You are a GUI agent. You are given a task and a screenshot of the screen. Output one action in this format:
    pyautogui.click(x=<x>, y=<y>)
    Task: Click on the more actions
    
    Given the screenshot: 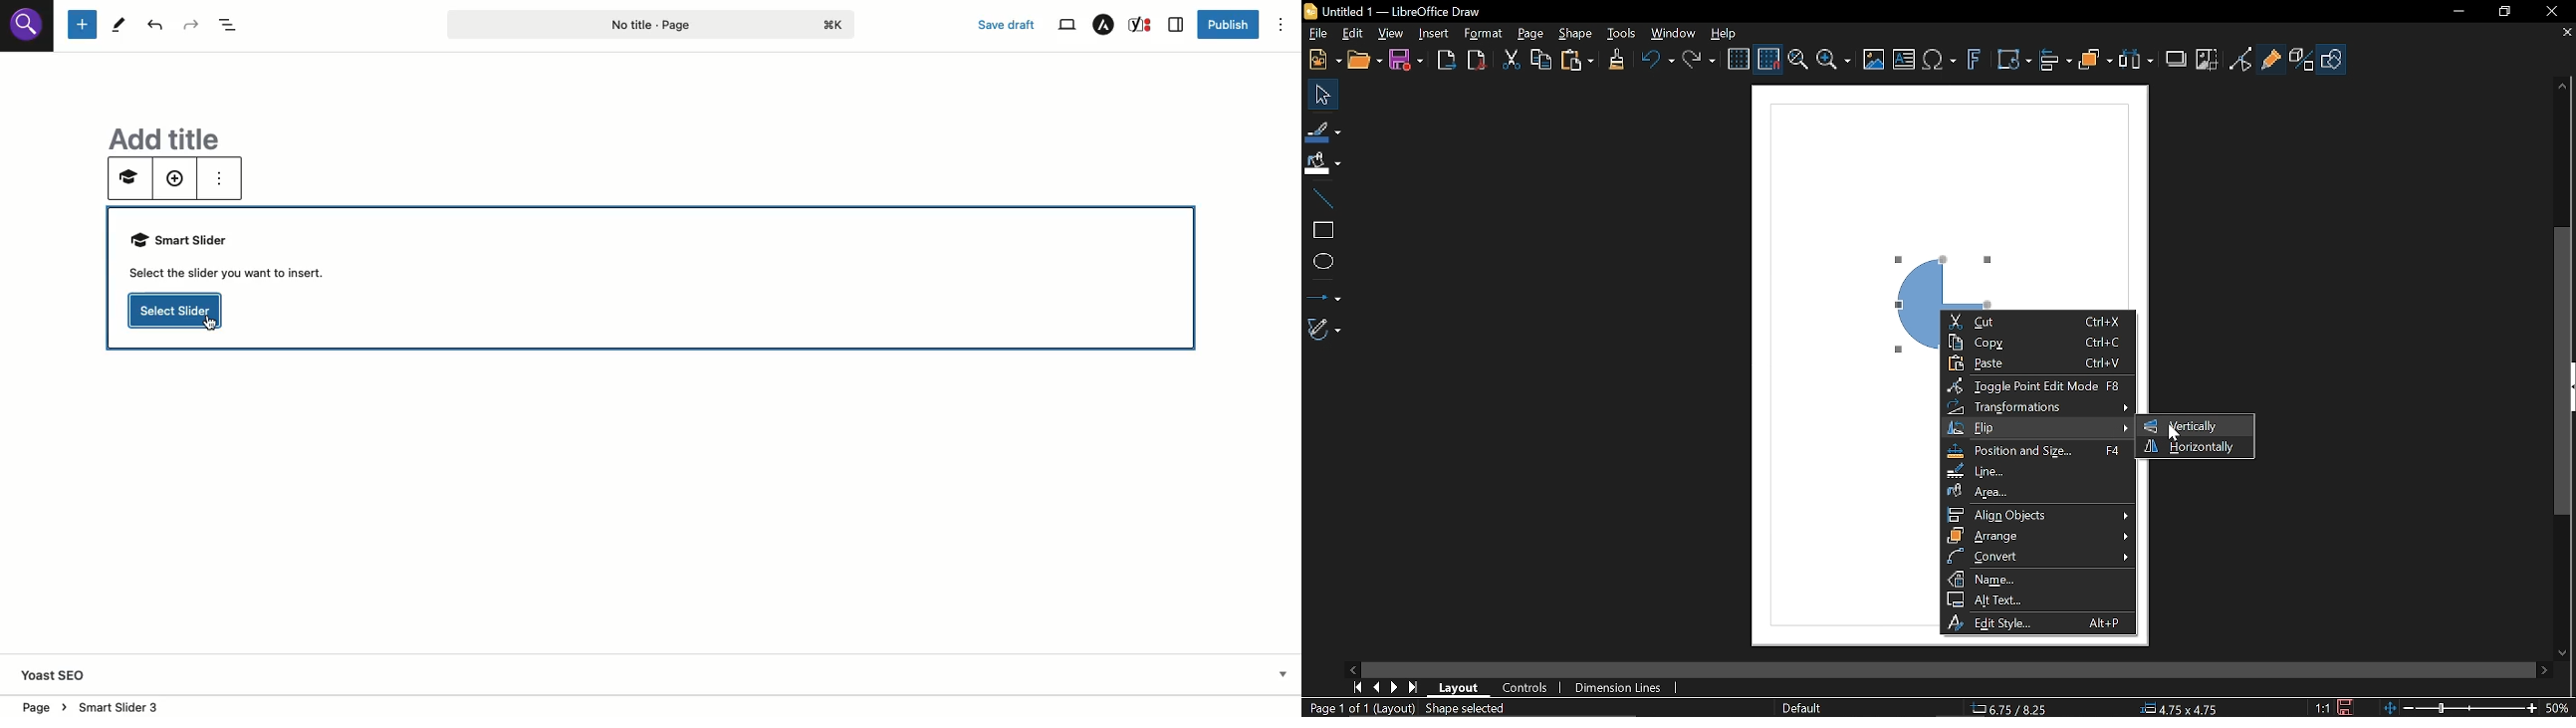 What is the action you would take?
    pyautogui.click(x=216, y=177)
    